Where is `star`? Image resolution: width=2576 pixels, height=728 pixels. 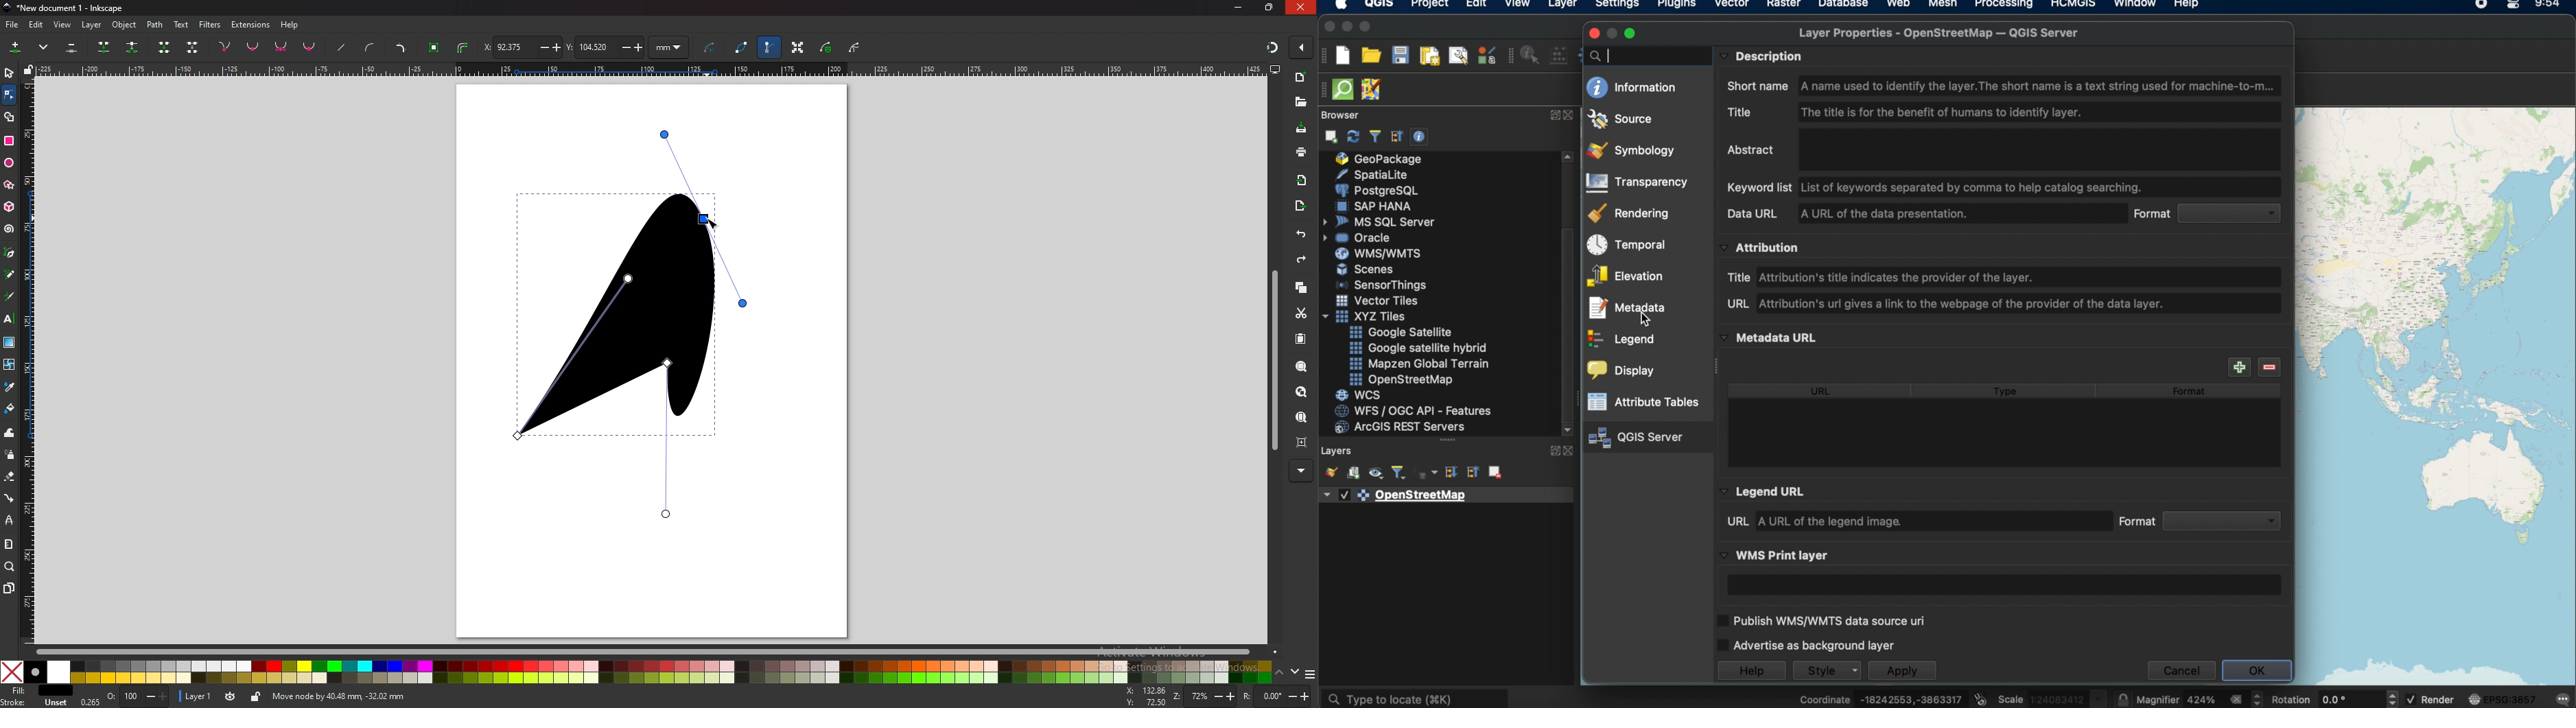
star is located at coordinates (10, 186).